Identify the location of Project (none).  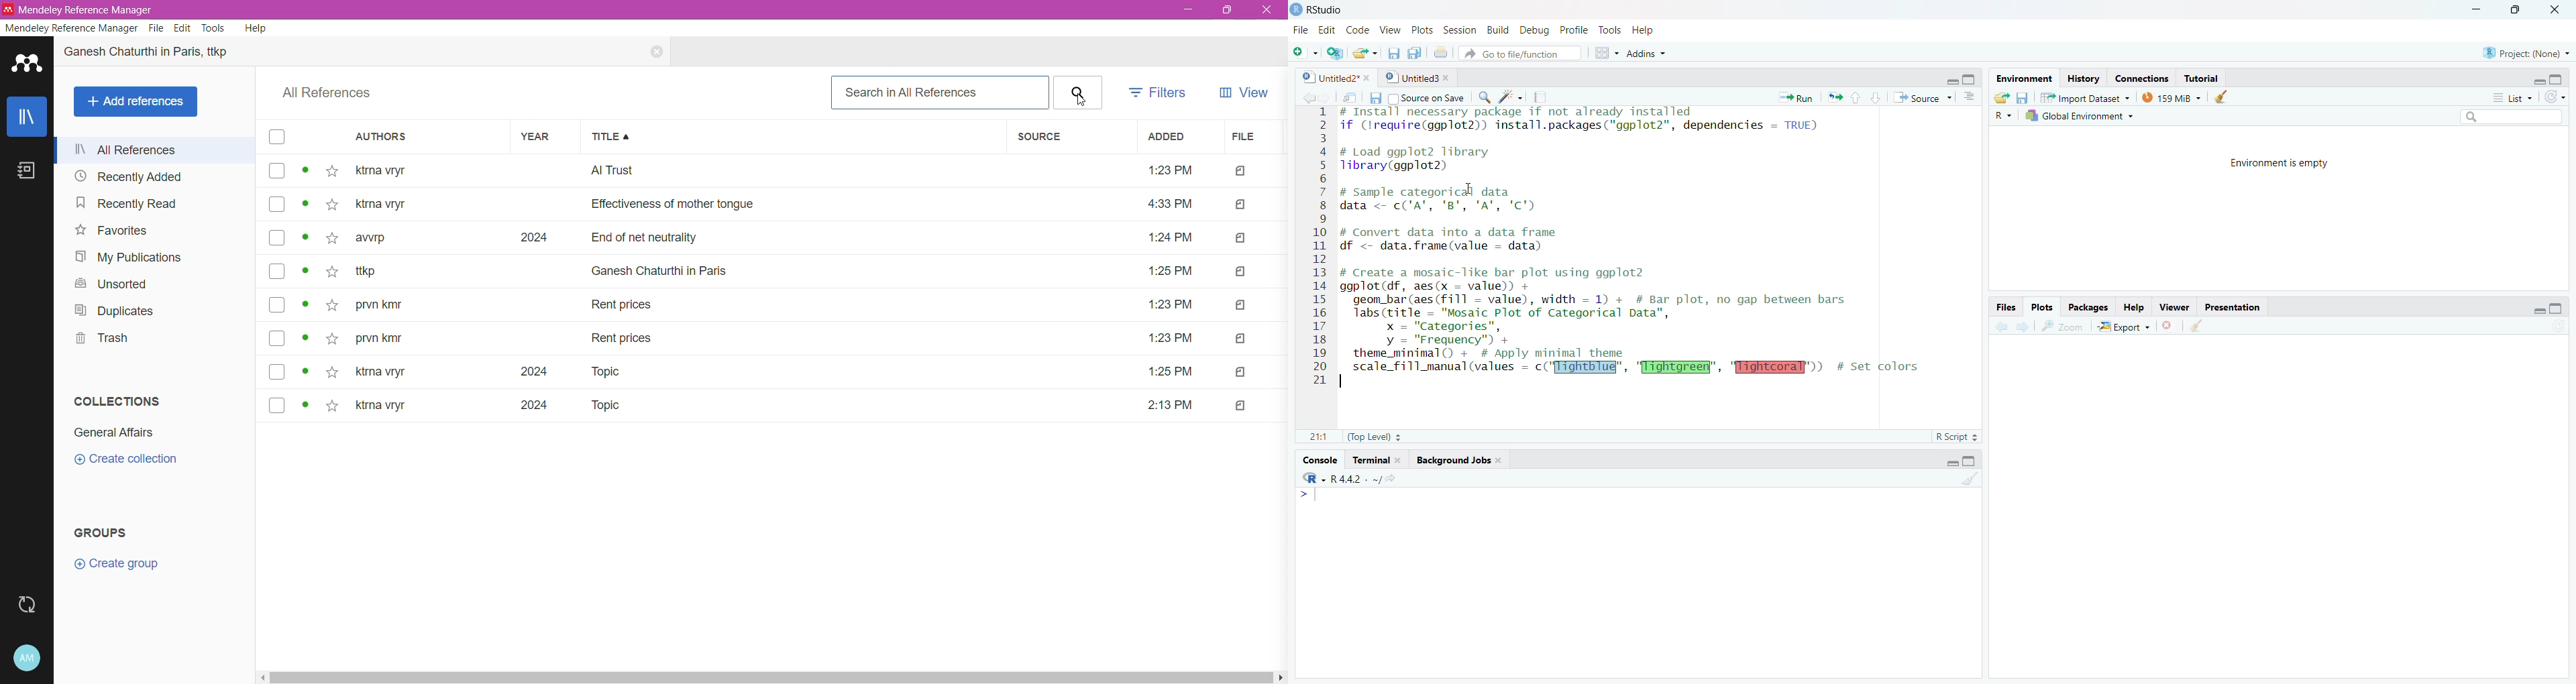
(2525, 52).